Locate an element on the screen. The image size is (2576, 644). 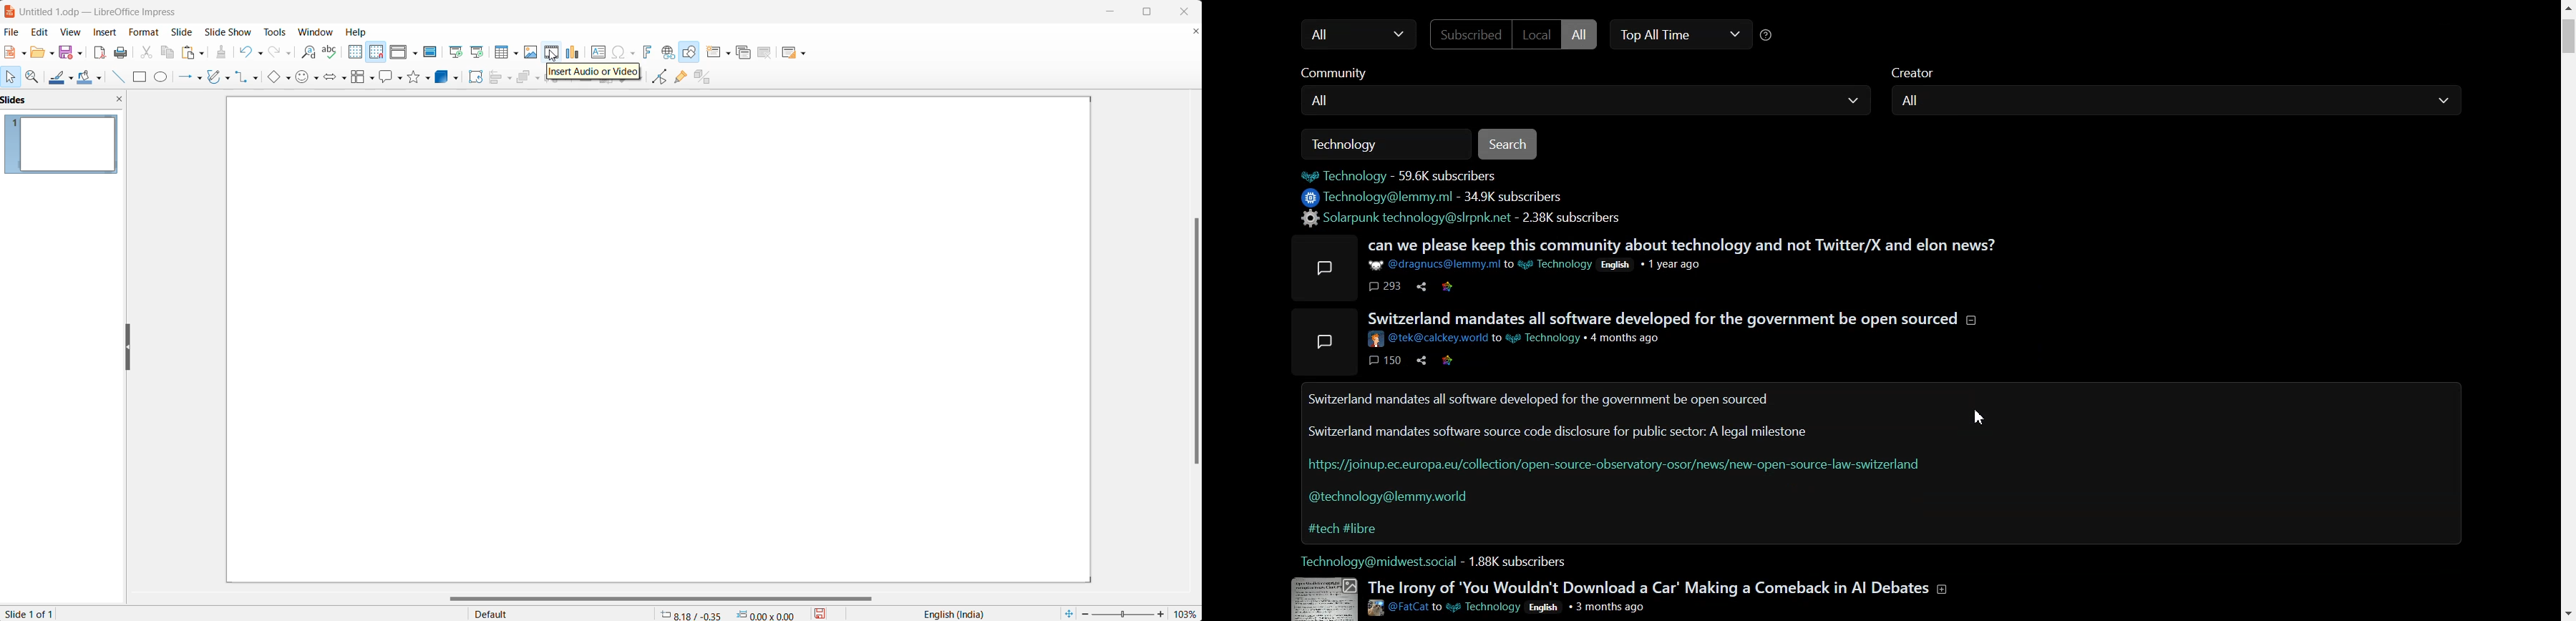
Link is located at coordinates (1448, 286).